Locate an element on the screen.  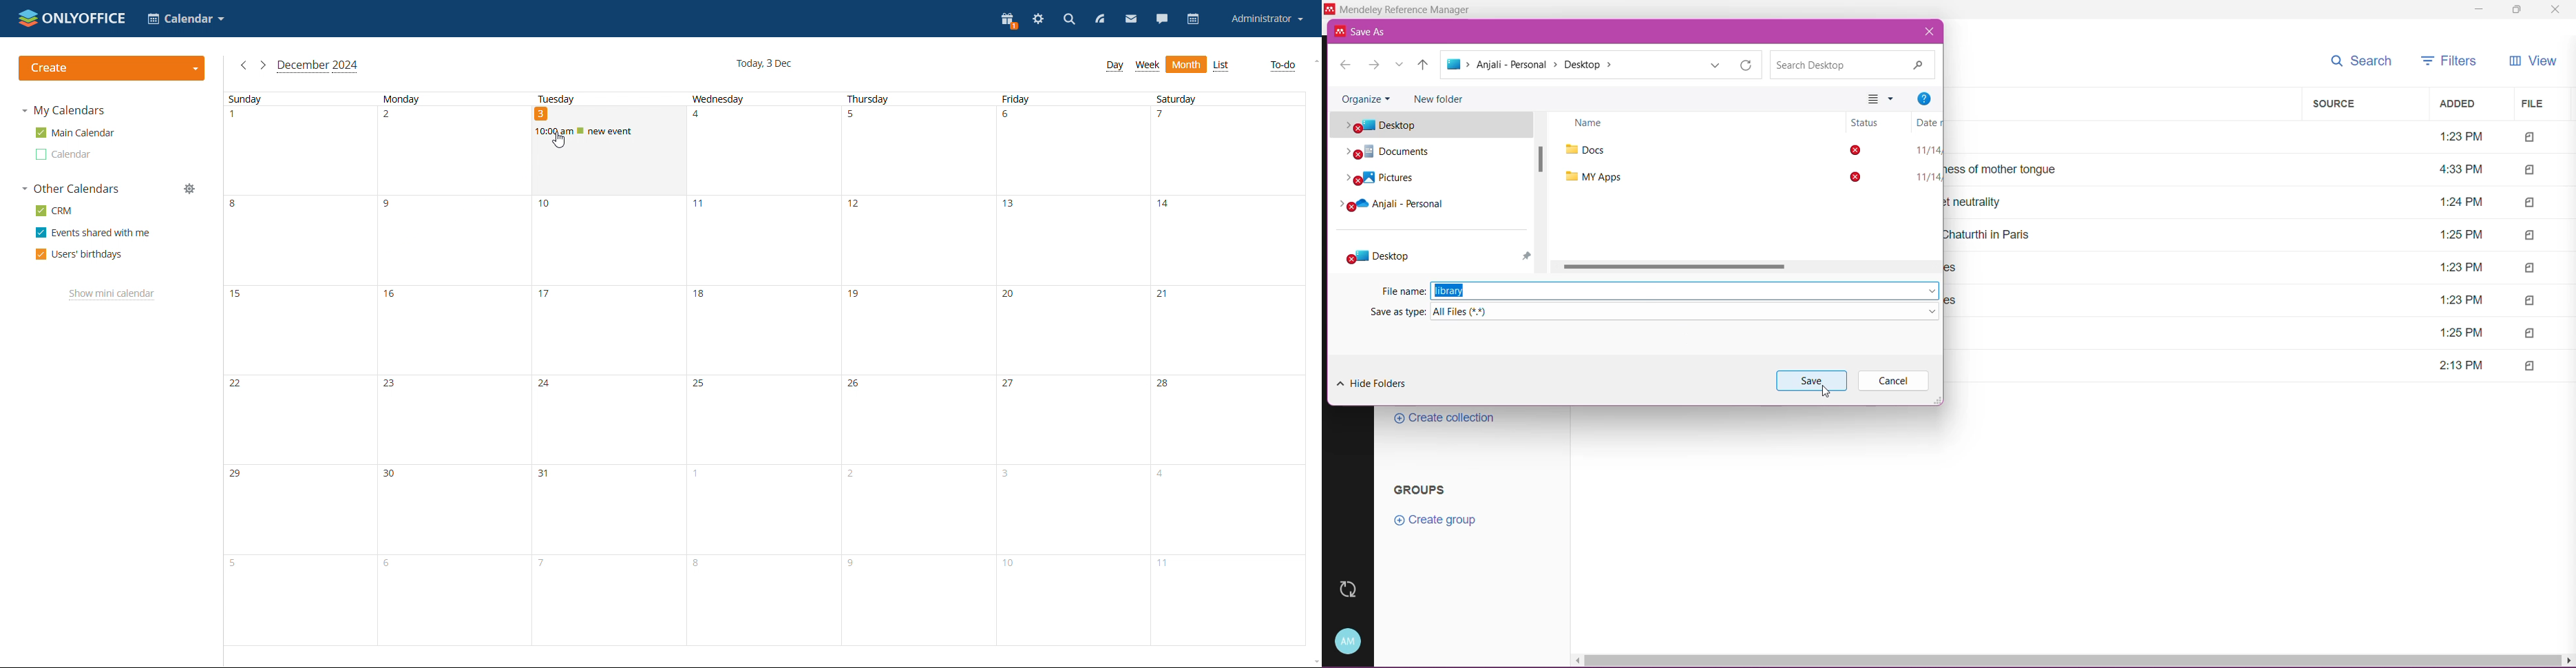
Cancel is located at coordinates (1893, 381).